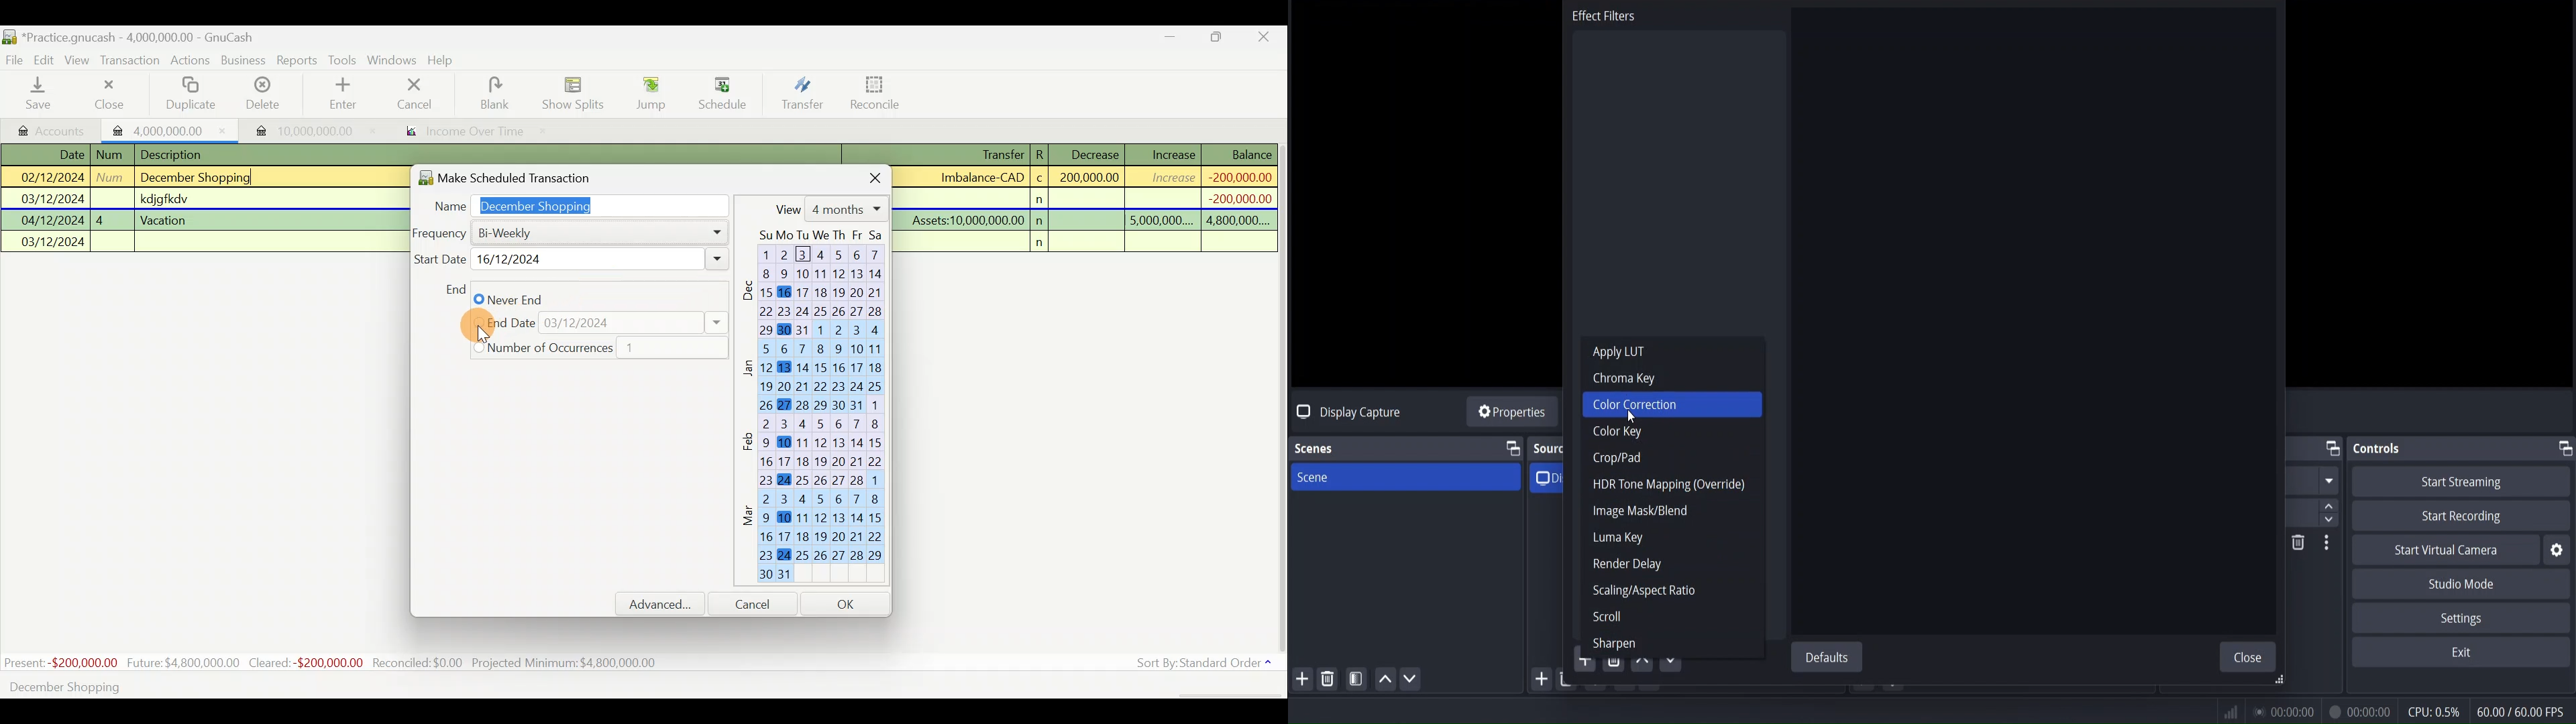 The width and height of the screenshot is (2576, 728). Describe the element at coordinates (2557, 550) in the screenshot. I see `settings` at that location.